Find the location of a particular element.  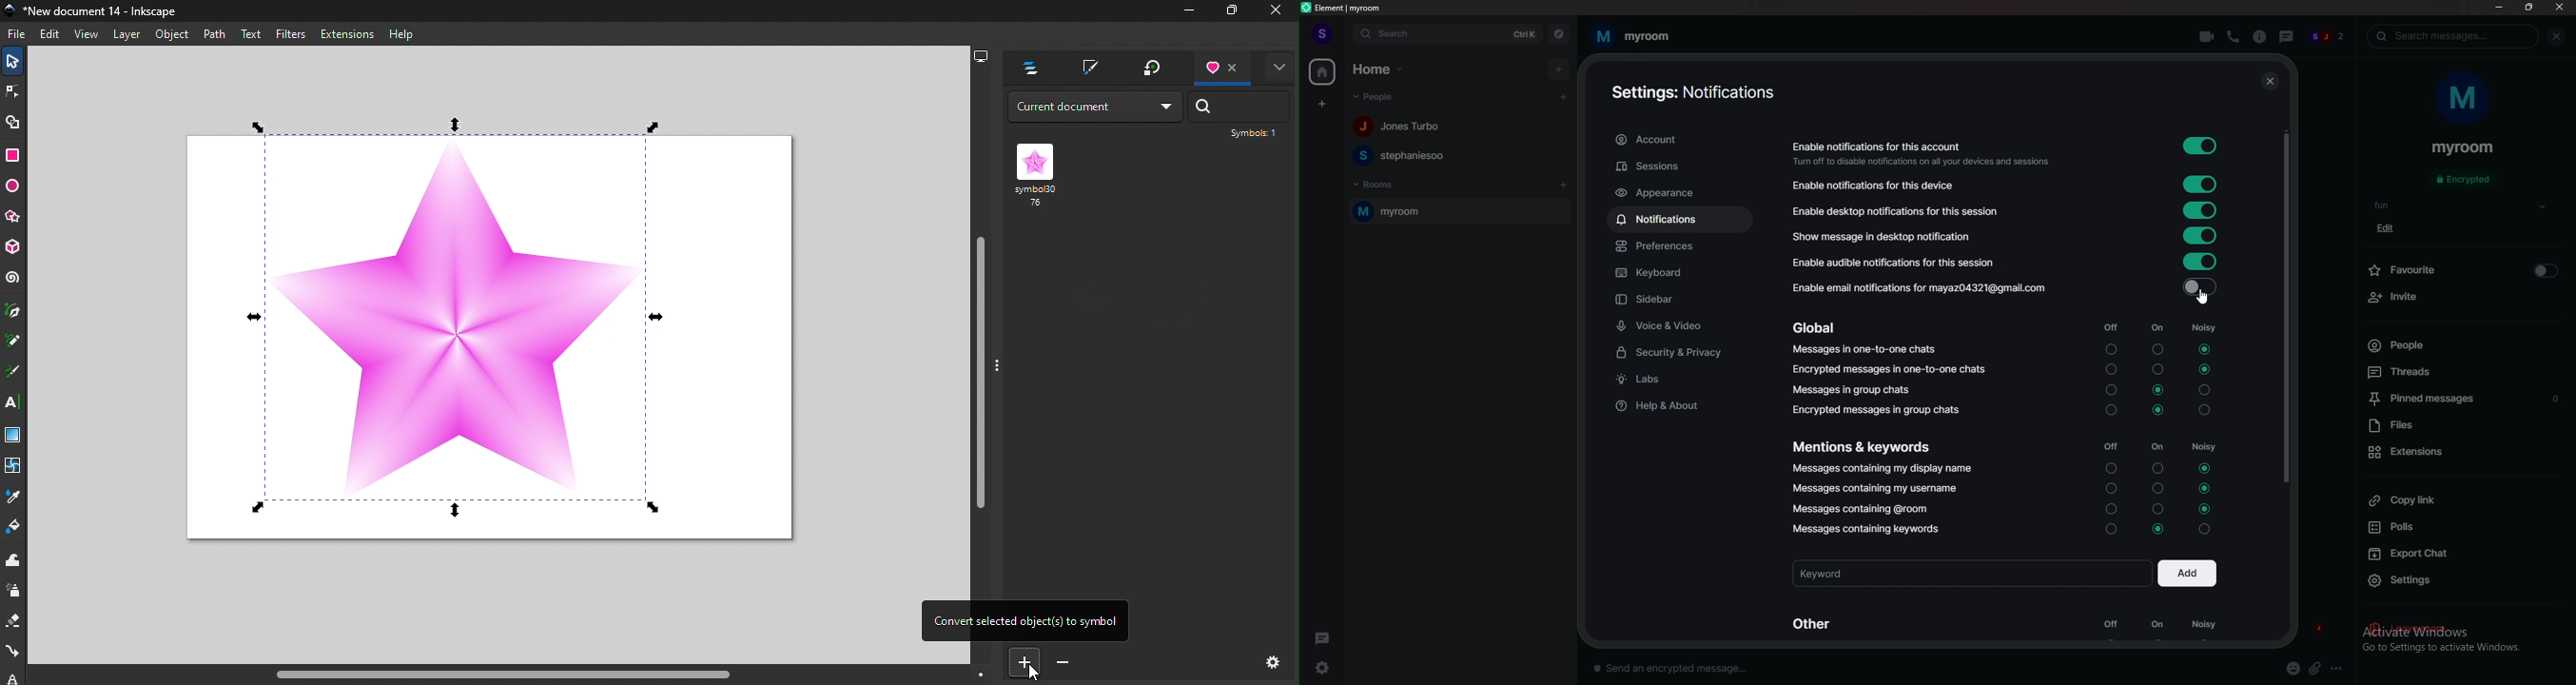

messages in one to one chats is located at coordinates (1865, 350).